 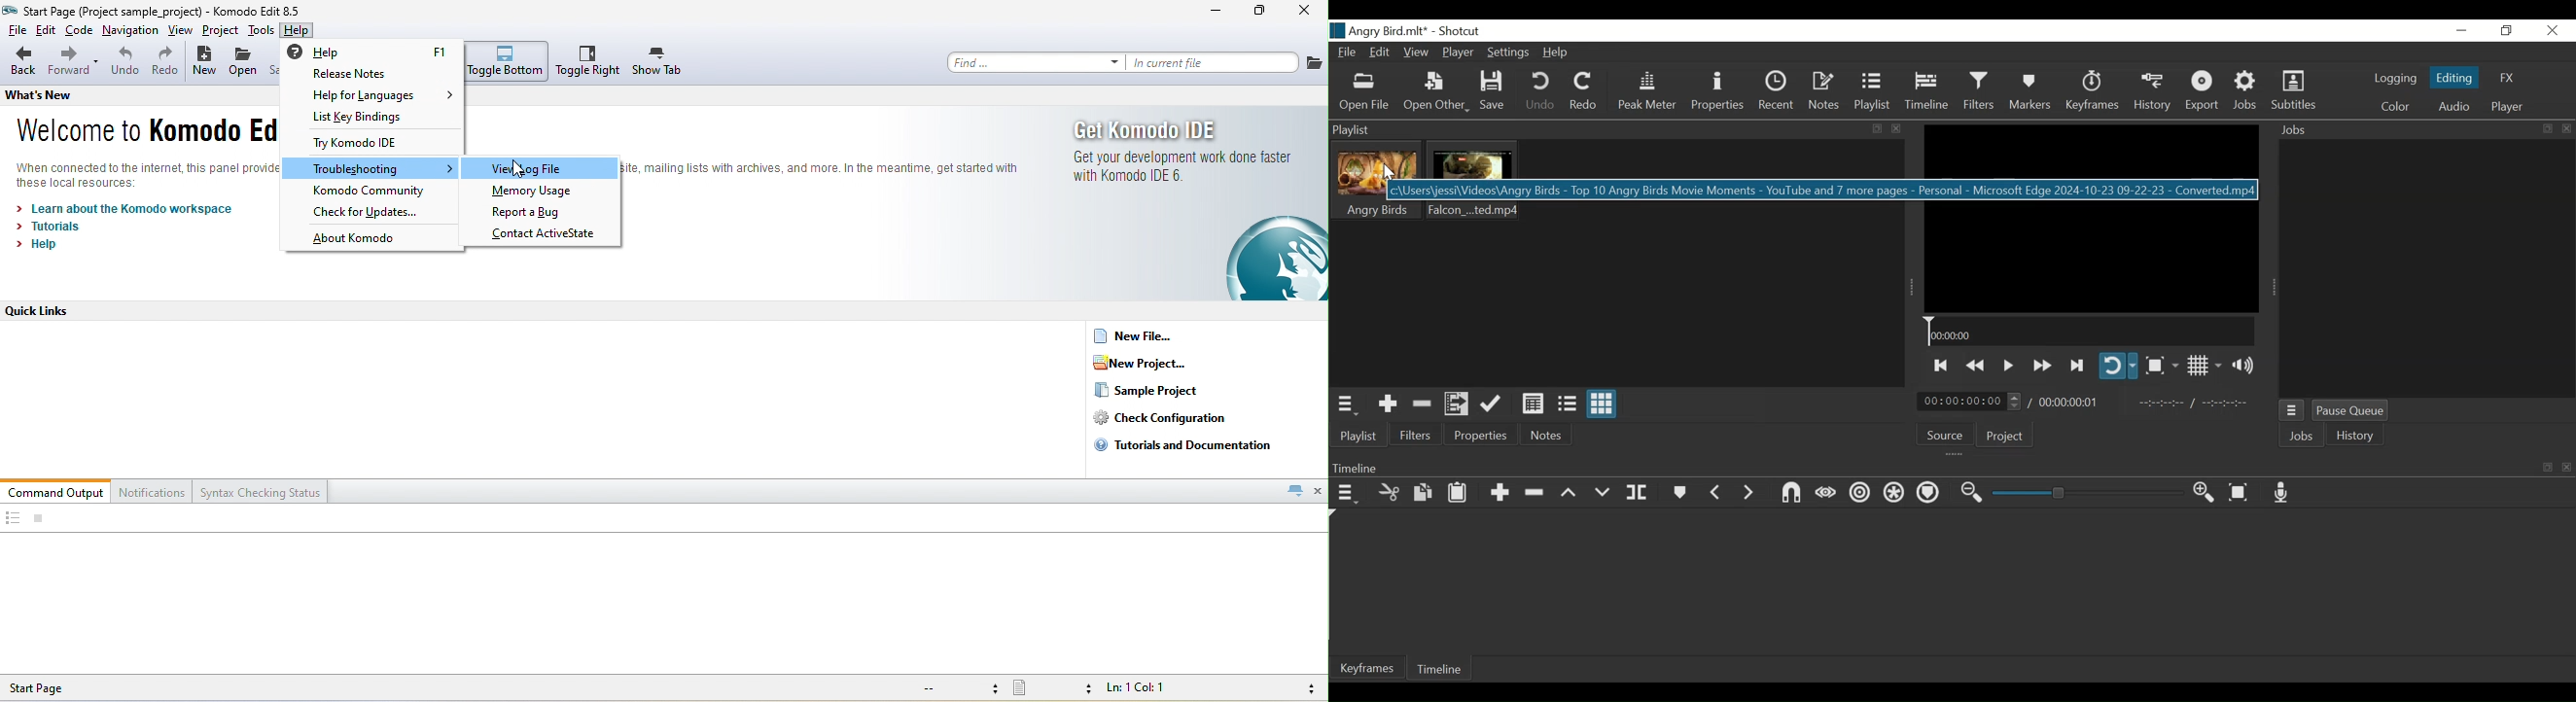 What do you see at coordinates (1421, 493) in the screenshot?
I see `Copy` at bounding box center [1421, 493].